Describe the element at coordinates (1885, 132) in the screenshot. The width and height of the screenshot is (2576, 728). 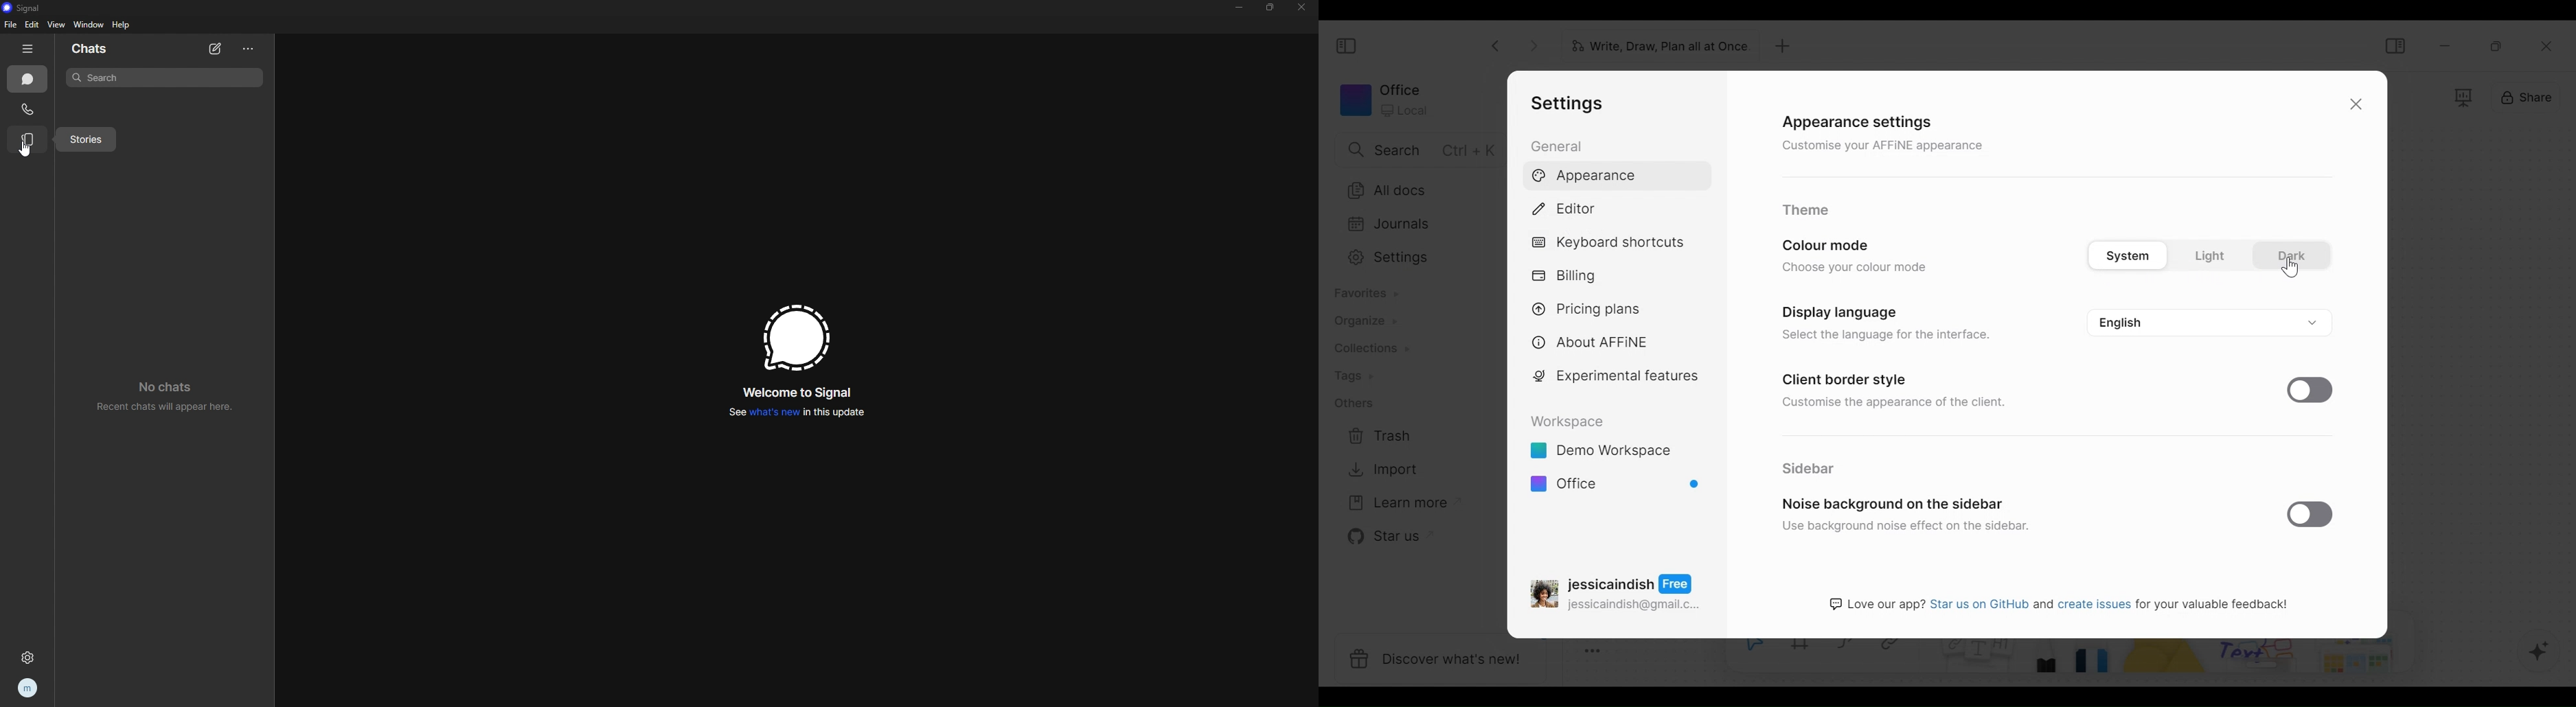
I see `Appearance settings` at that location.